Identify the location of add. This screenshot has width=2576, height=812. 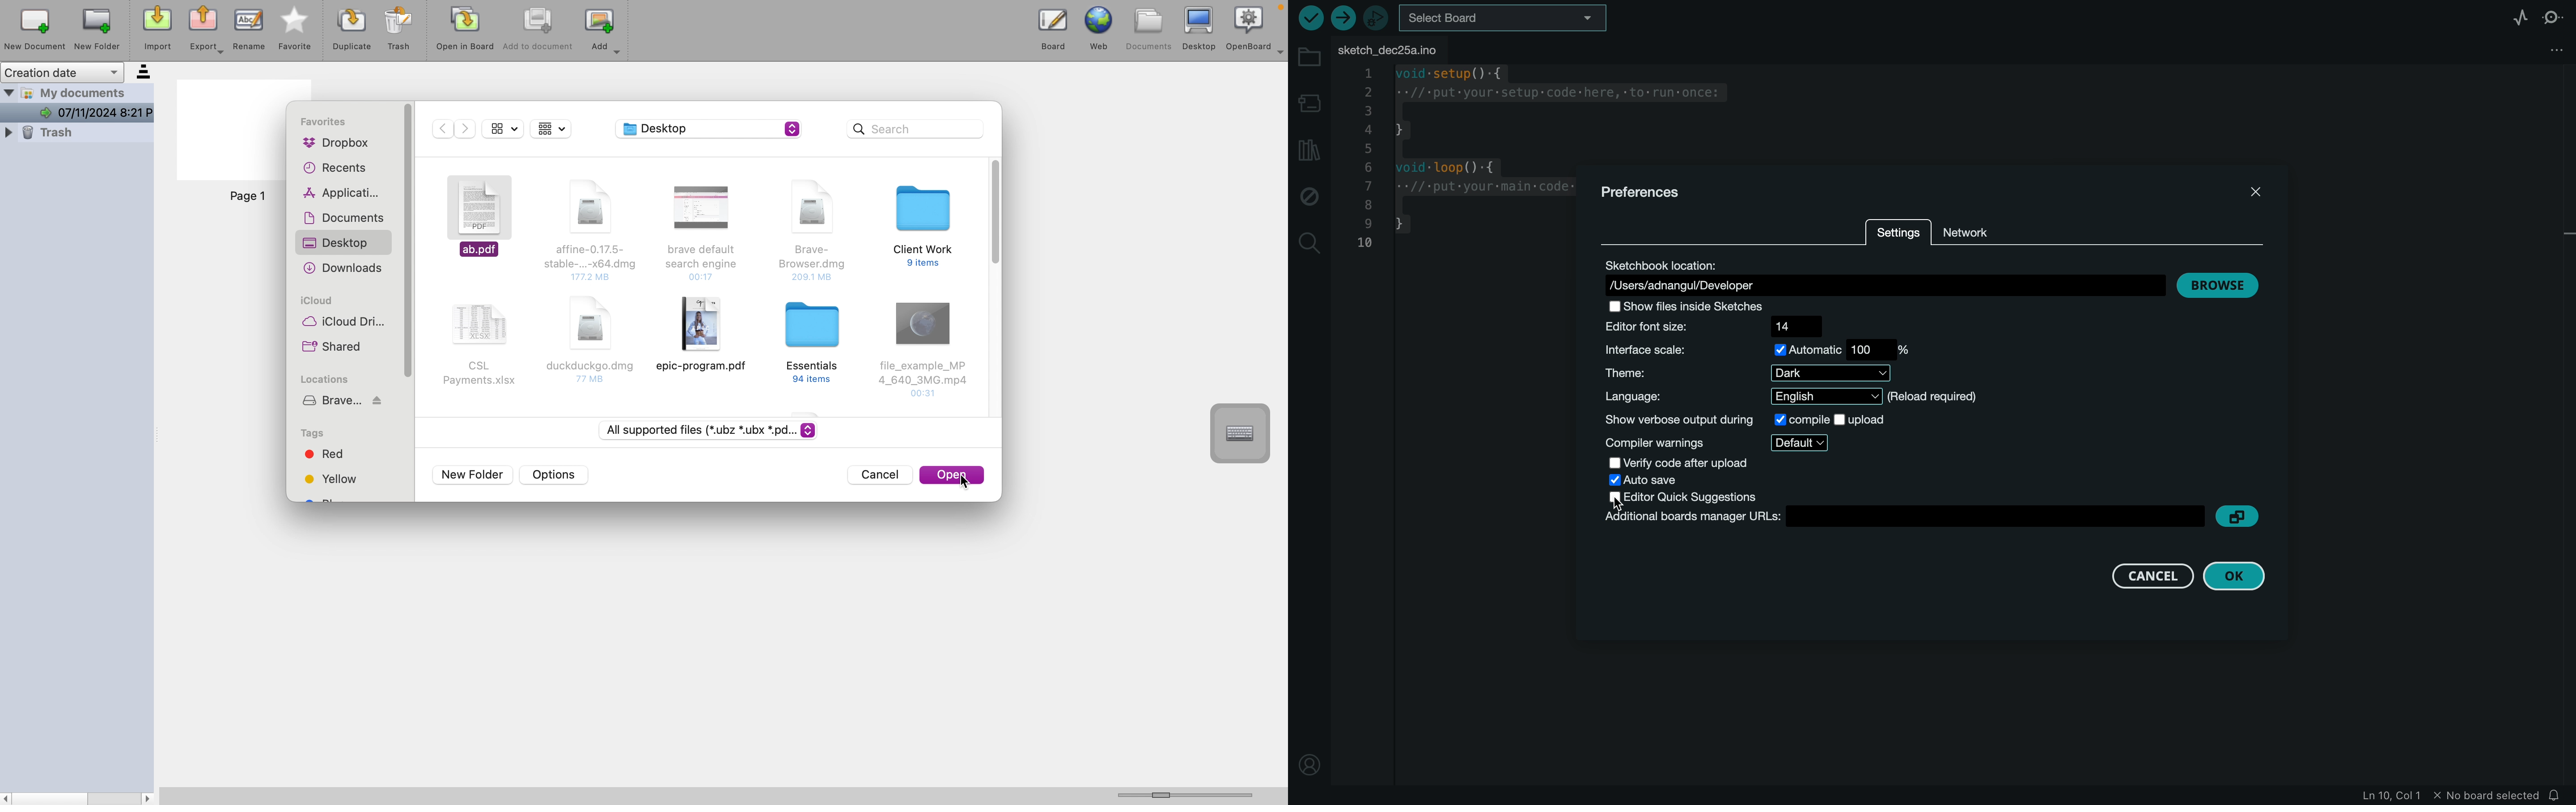
(601, 33).